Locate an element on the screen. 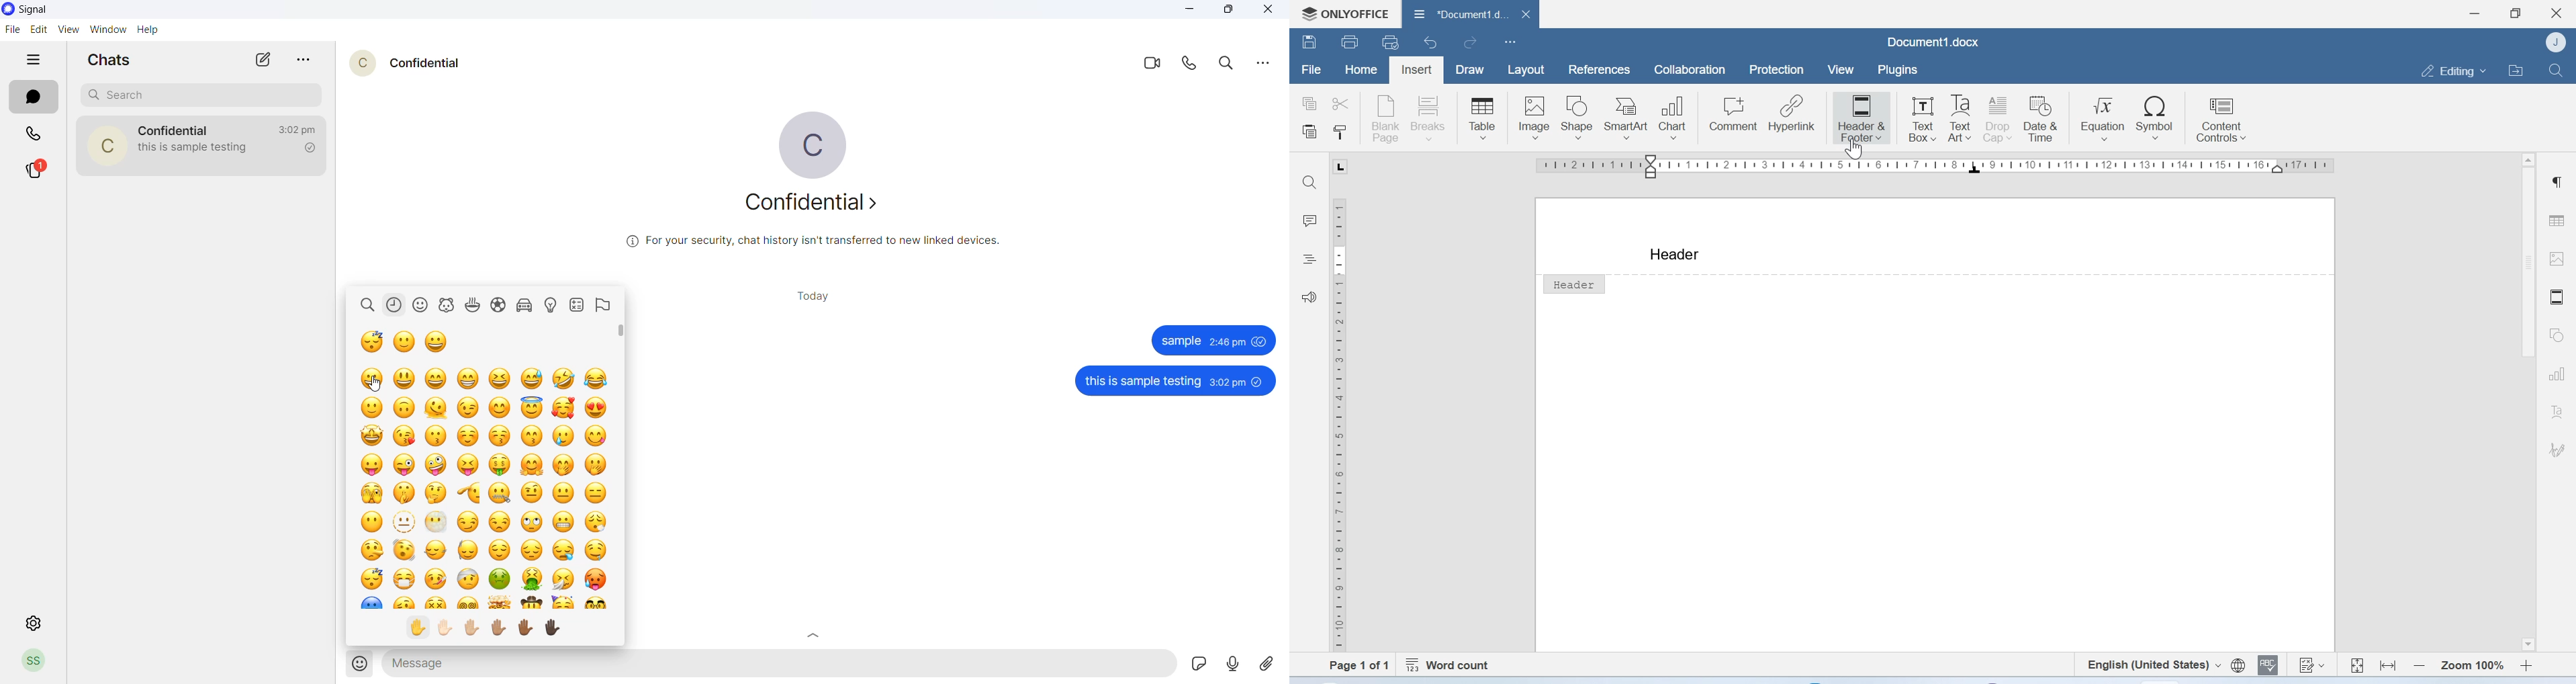 This screenshot has width=2576, height=700. Layout is located at coordinates (1527, 70).